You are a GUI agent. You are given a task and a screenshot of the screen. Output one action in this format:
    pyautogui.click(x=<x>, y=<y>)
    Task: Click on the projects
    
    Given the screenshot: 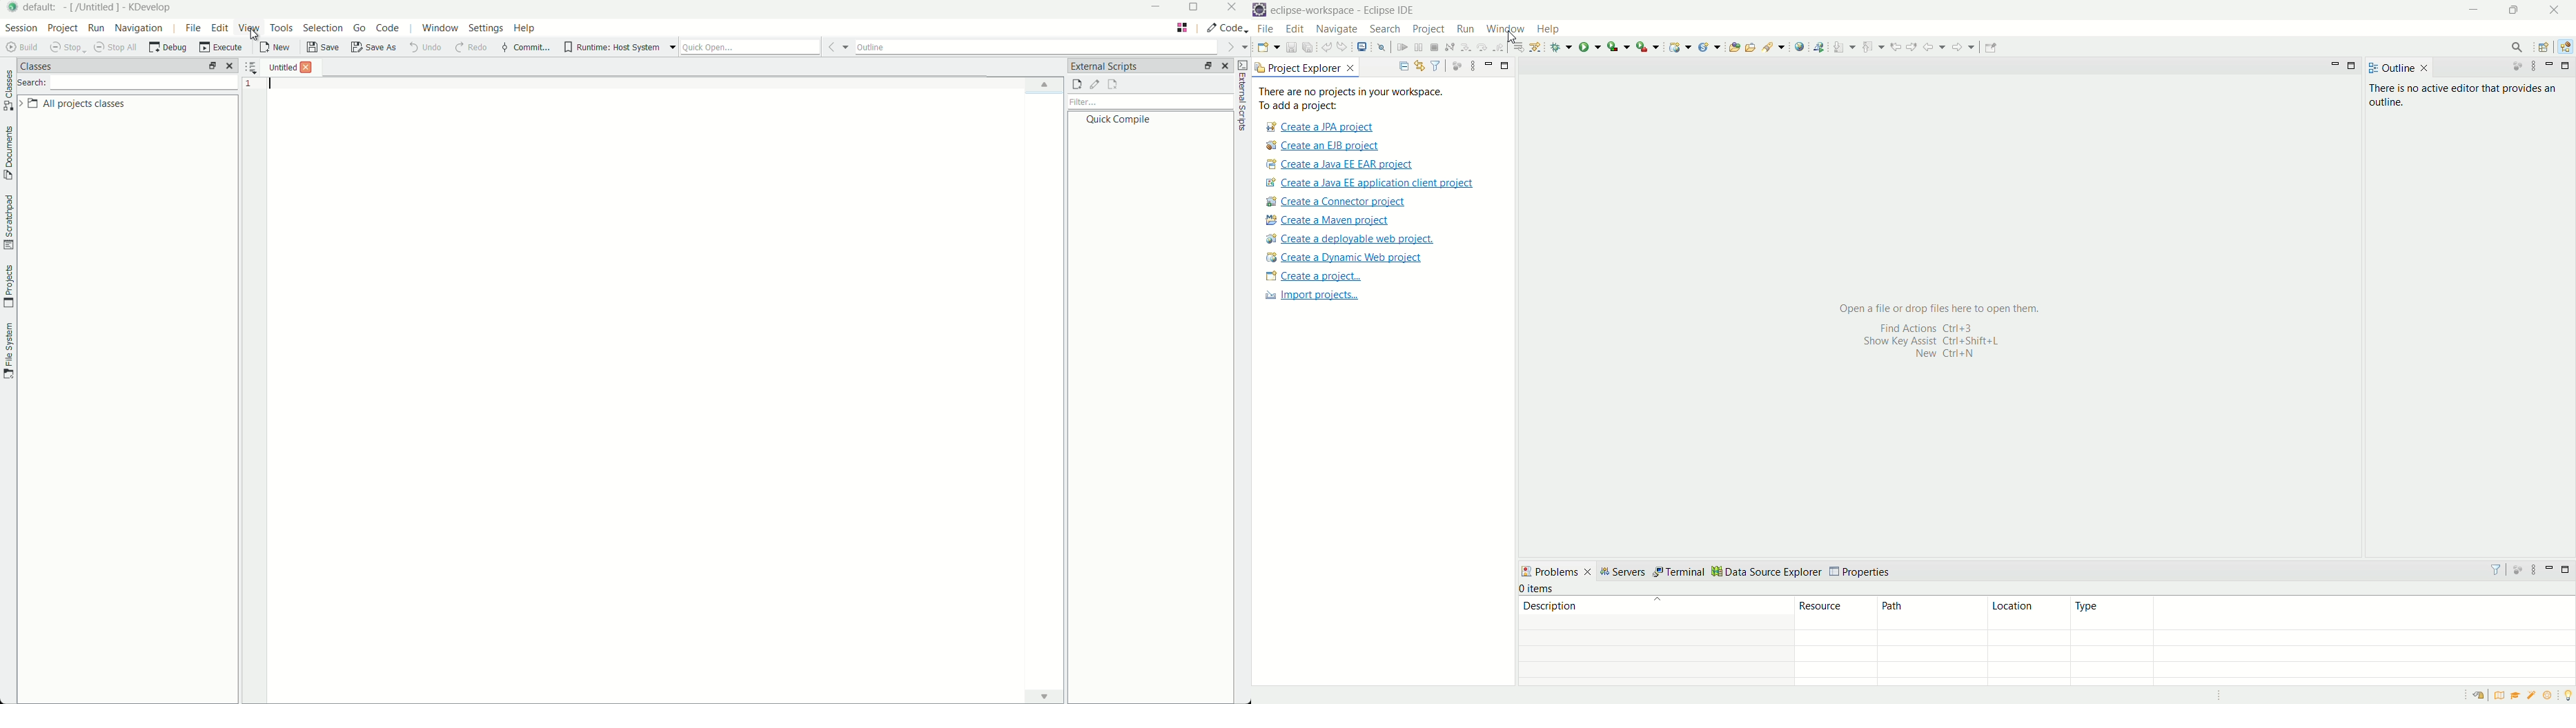 What is the action you would take?
    pyautogui.click(x=8, y=285)
    